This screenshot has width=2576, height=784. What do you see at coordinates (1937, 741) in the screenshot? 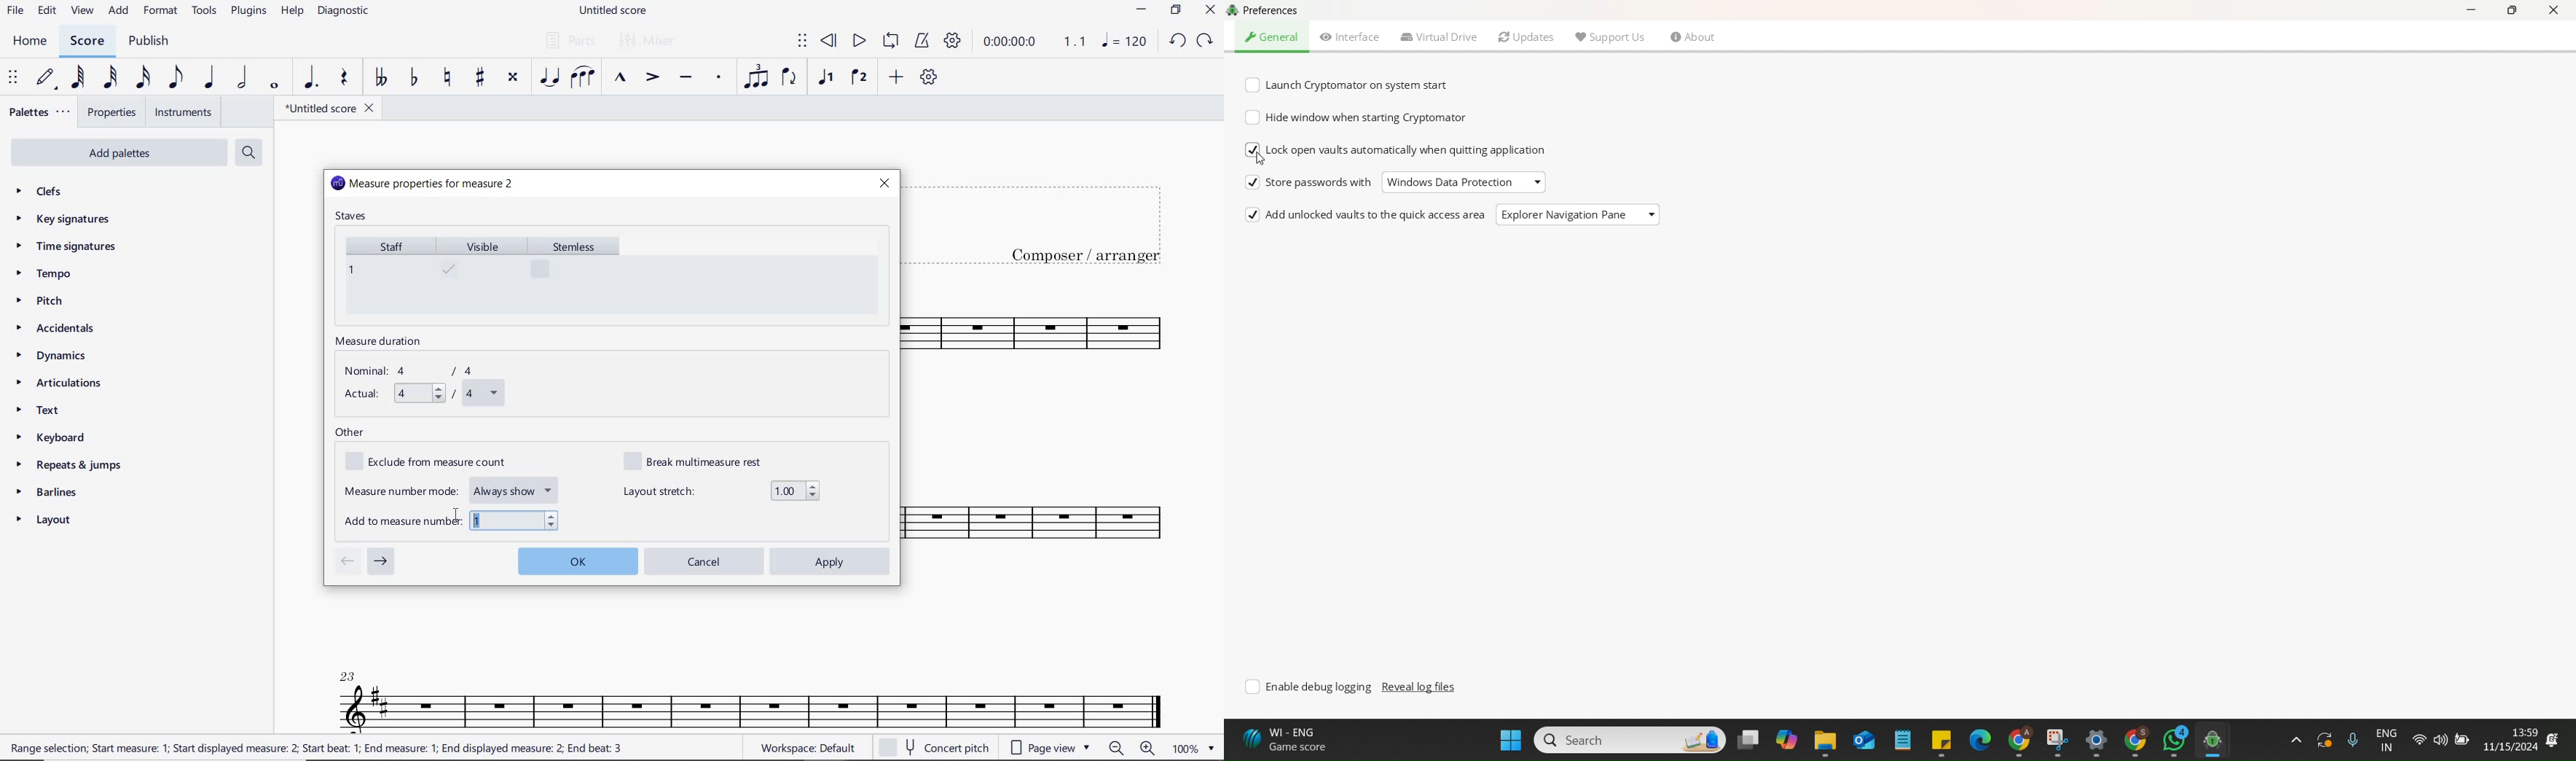
I see `Sticky Notes` at bounding box center [1937, 741].